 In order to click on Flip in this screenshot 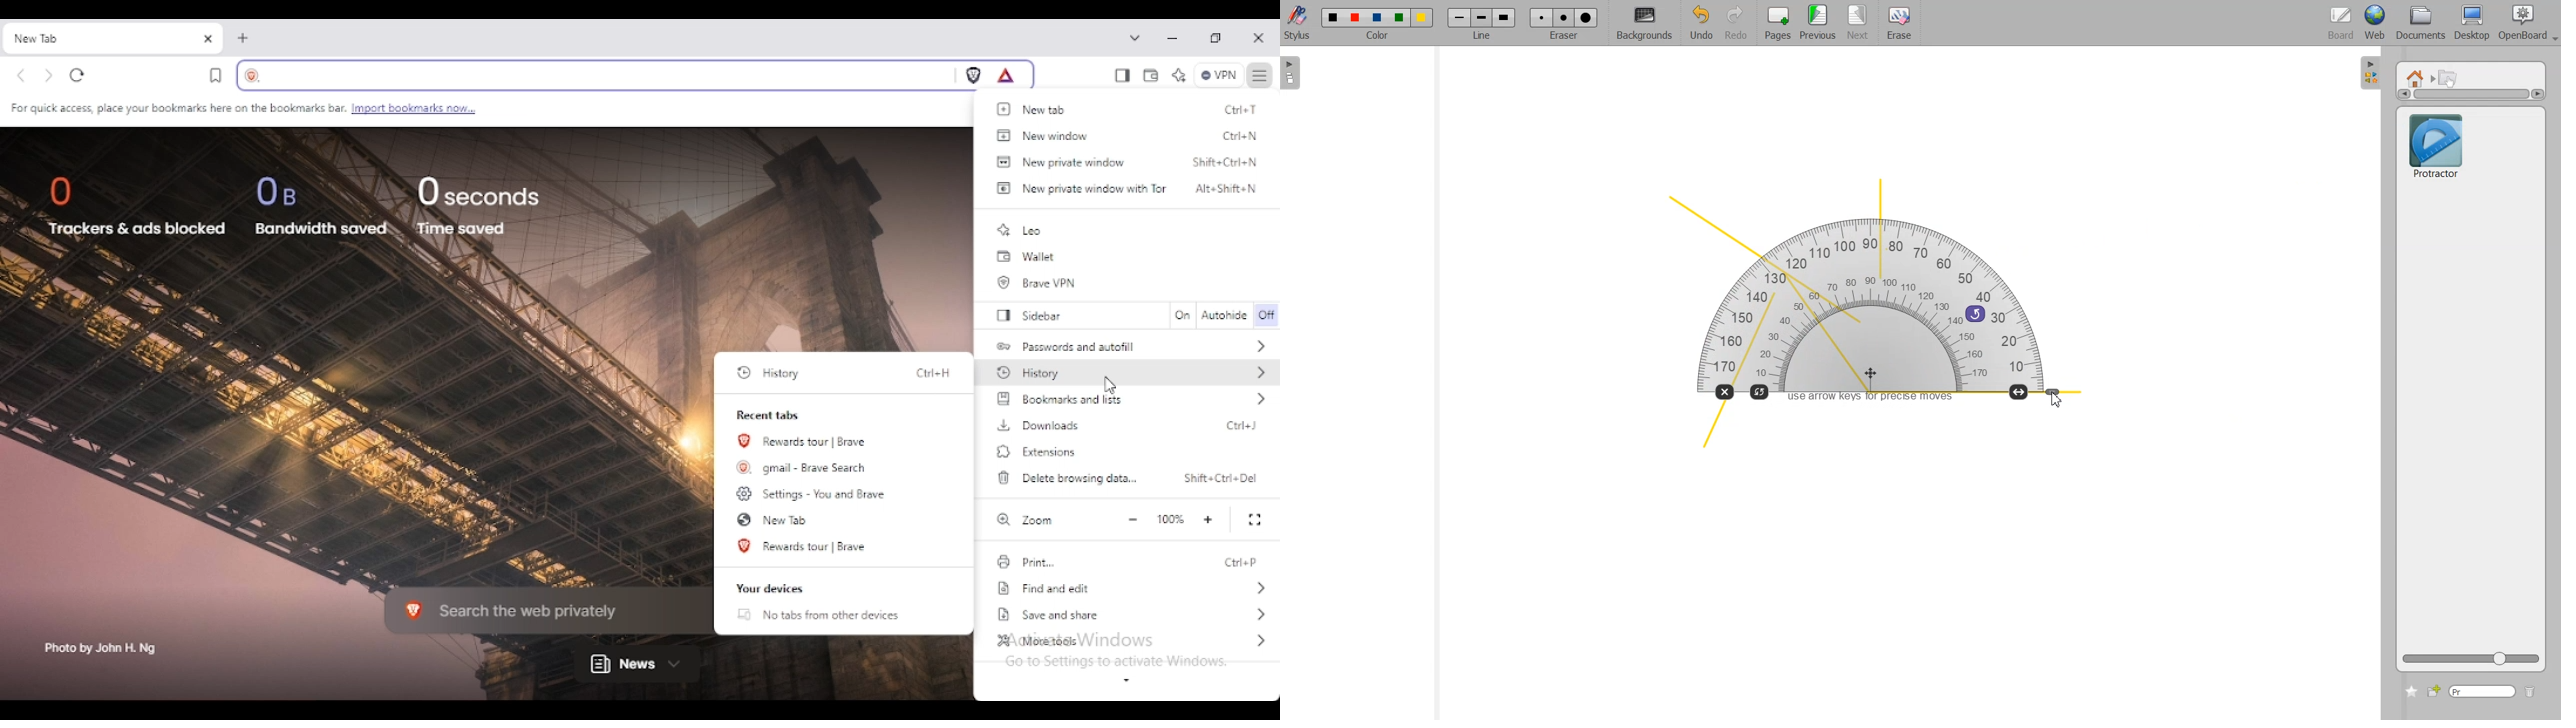, I will do `click(1760, 391)`.